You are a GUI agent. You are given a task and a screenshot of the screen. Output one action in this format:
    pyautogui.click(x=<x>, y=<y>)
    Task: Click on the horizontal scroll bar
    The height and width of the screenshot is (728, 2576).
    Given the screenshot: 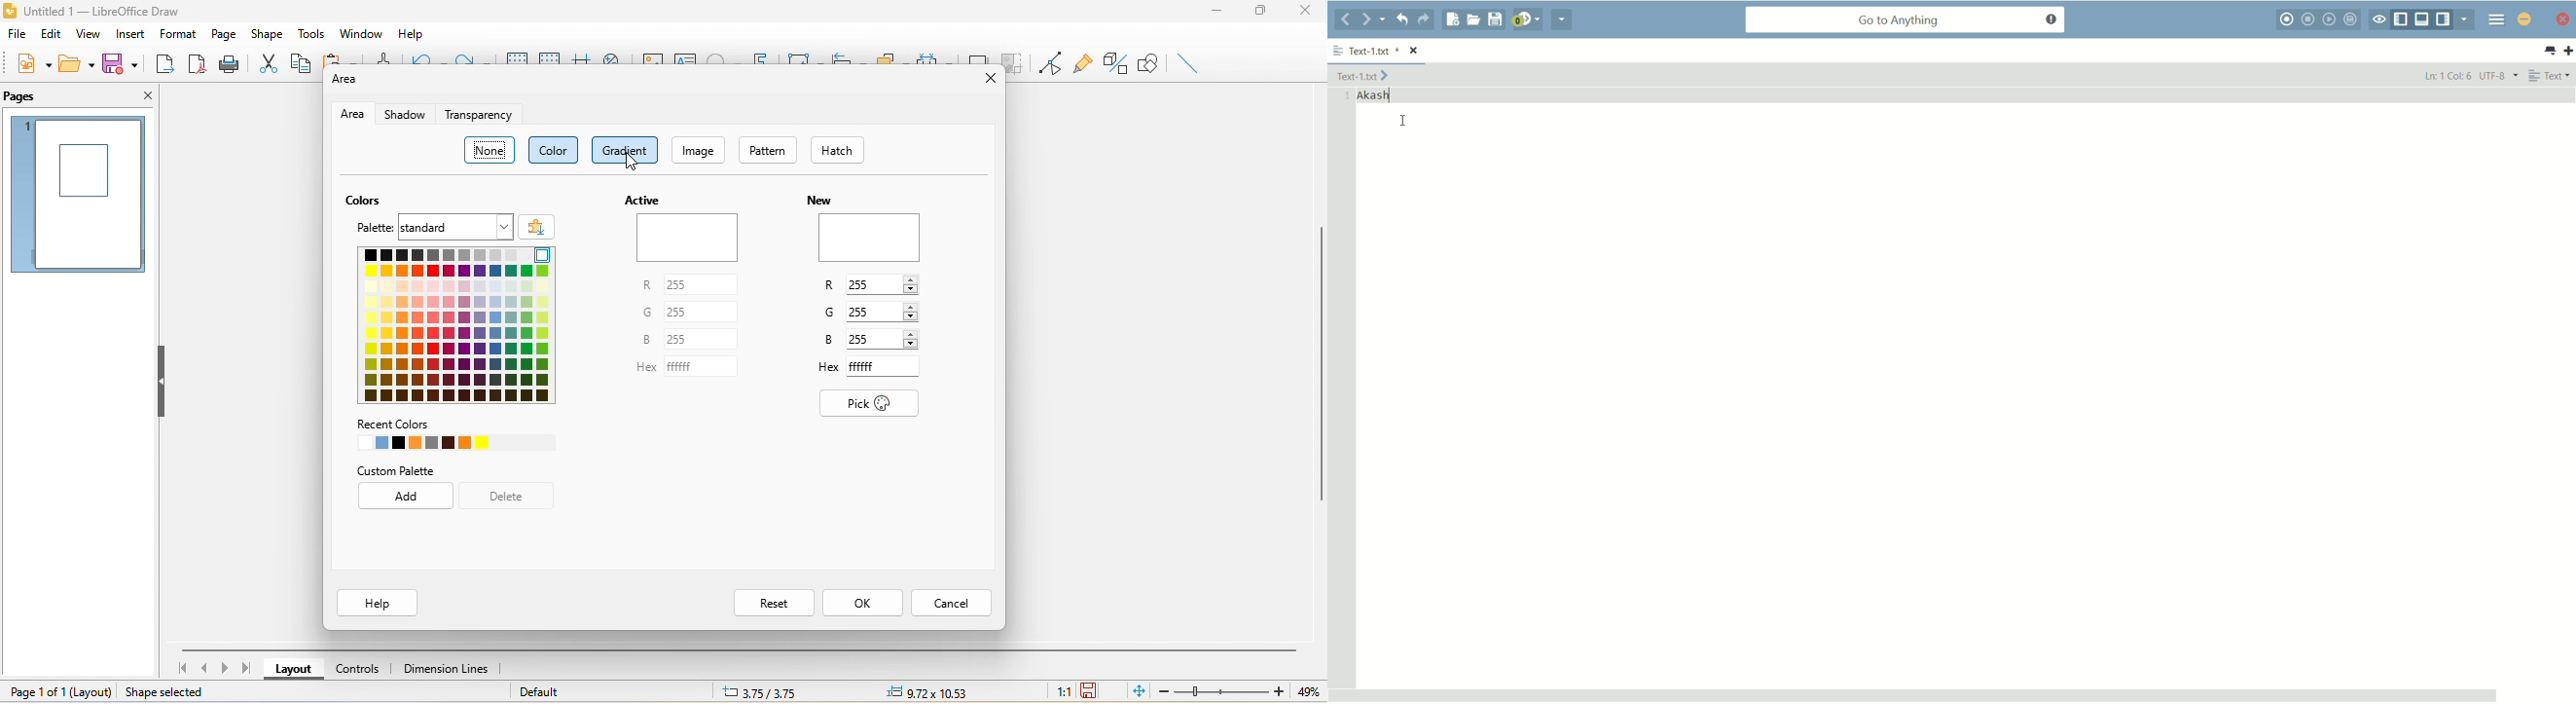 What is the action you would take?
    pyautogui.click(x=1912, y=694)
    